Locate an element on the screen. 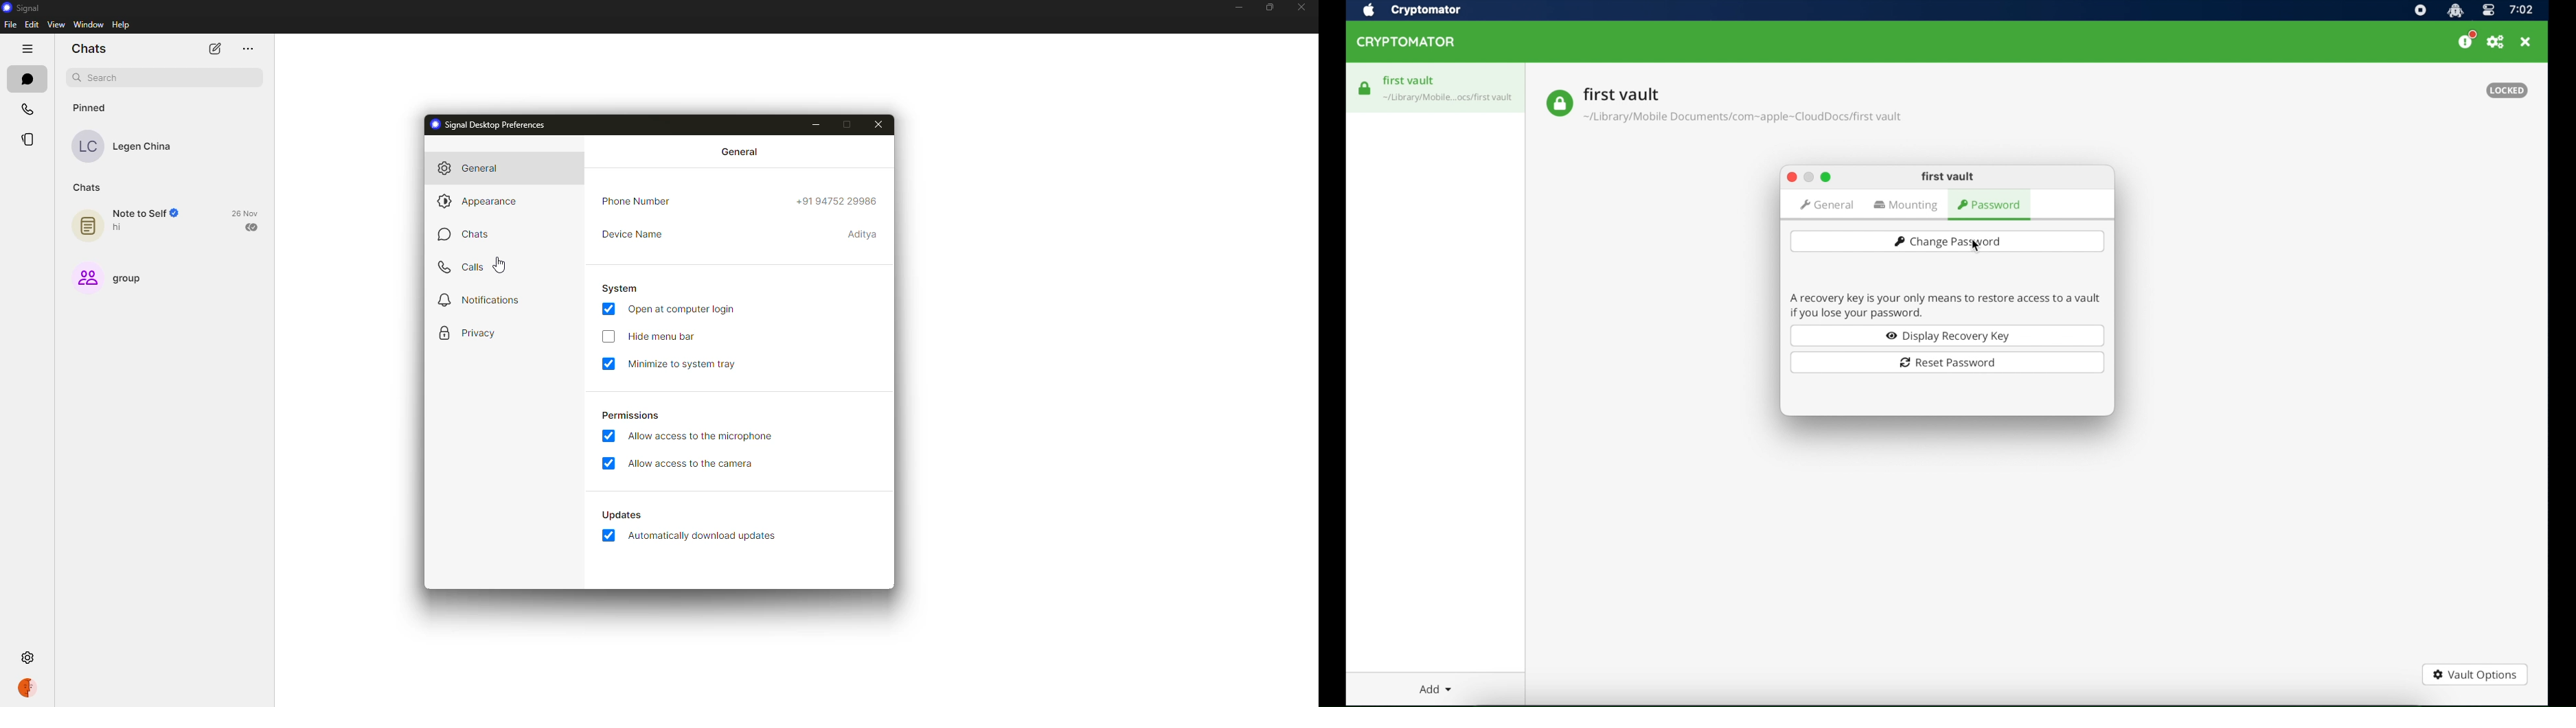 The height and width of the screenshot is (728, 2576). allow access to camera is located at coordinates (698, 463).